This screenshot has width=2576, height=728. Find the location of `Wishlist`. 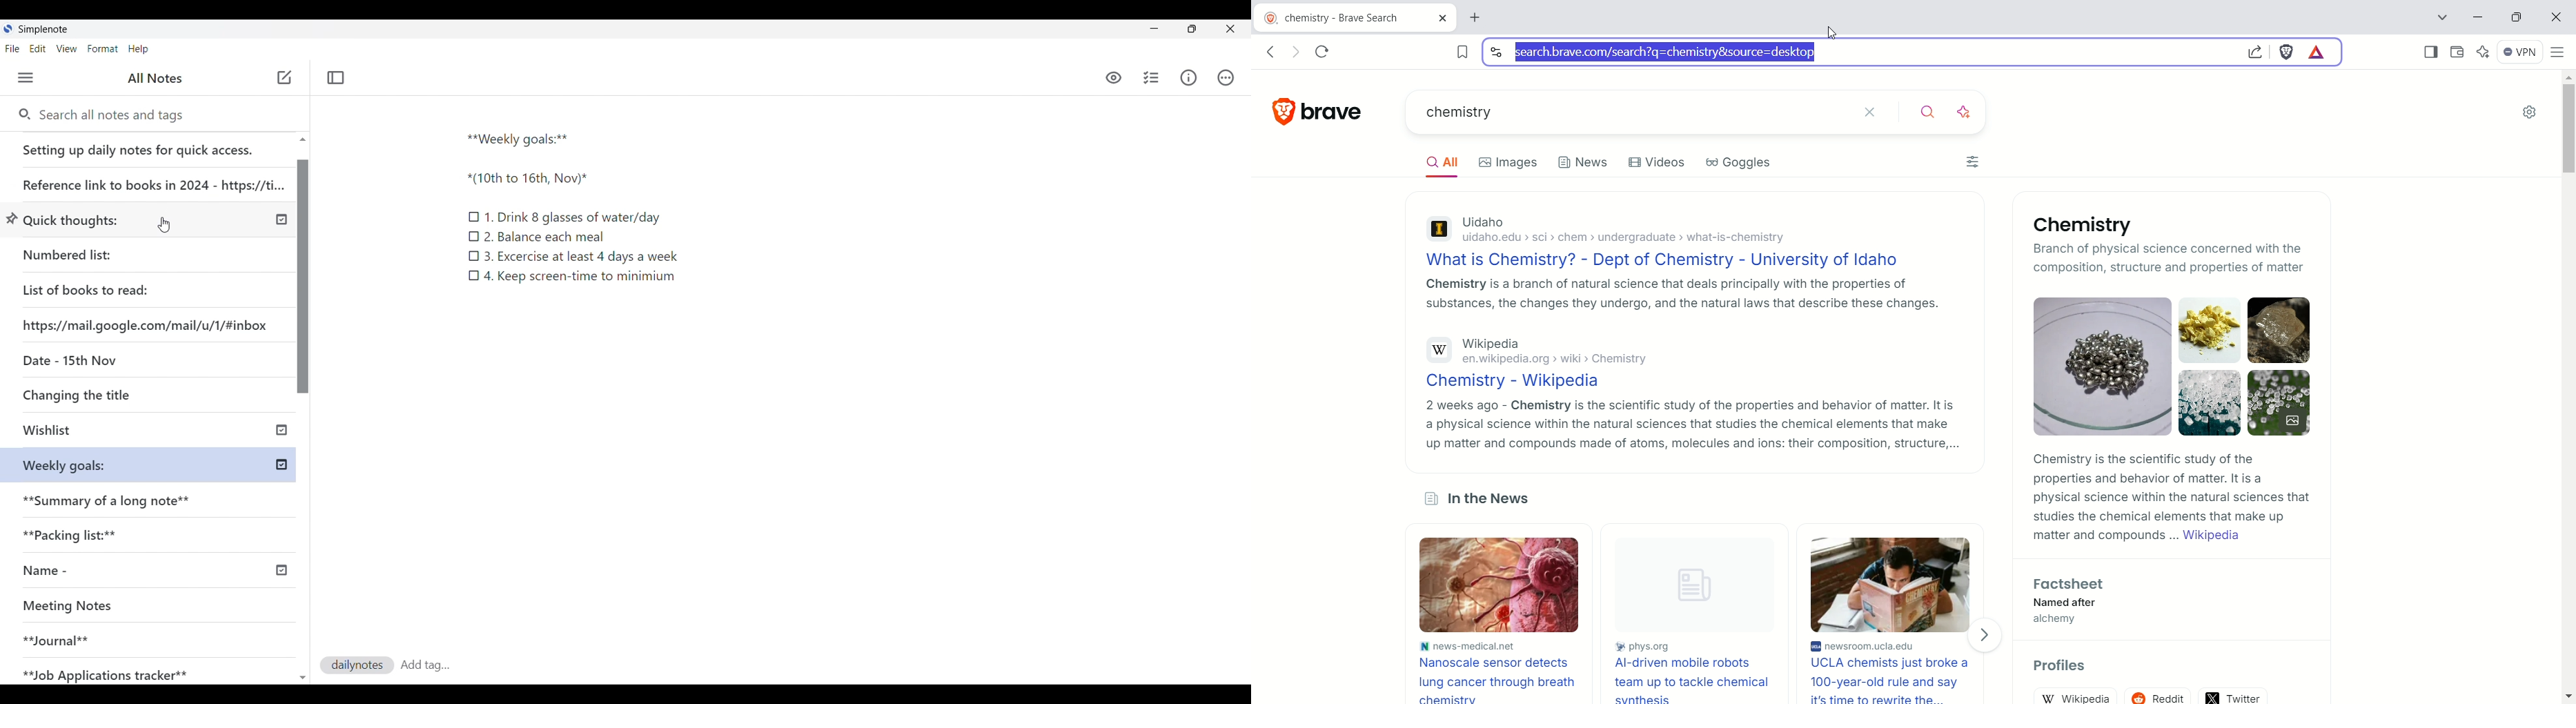

Wishlist is located at coordinates (109, 432).